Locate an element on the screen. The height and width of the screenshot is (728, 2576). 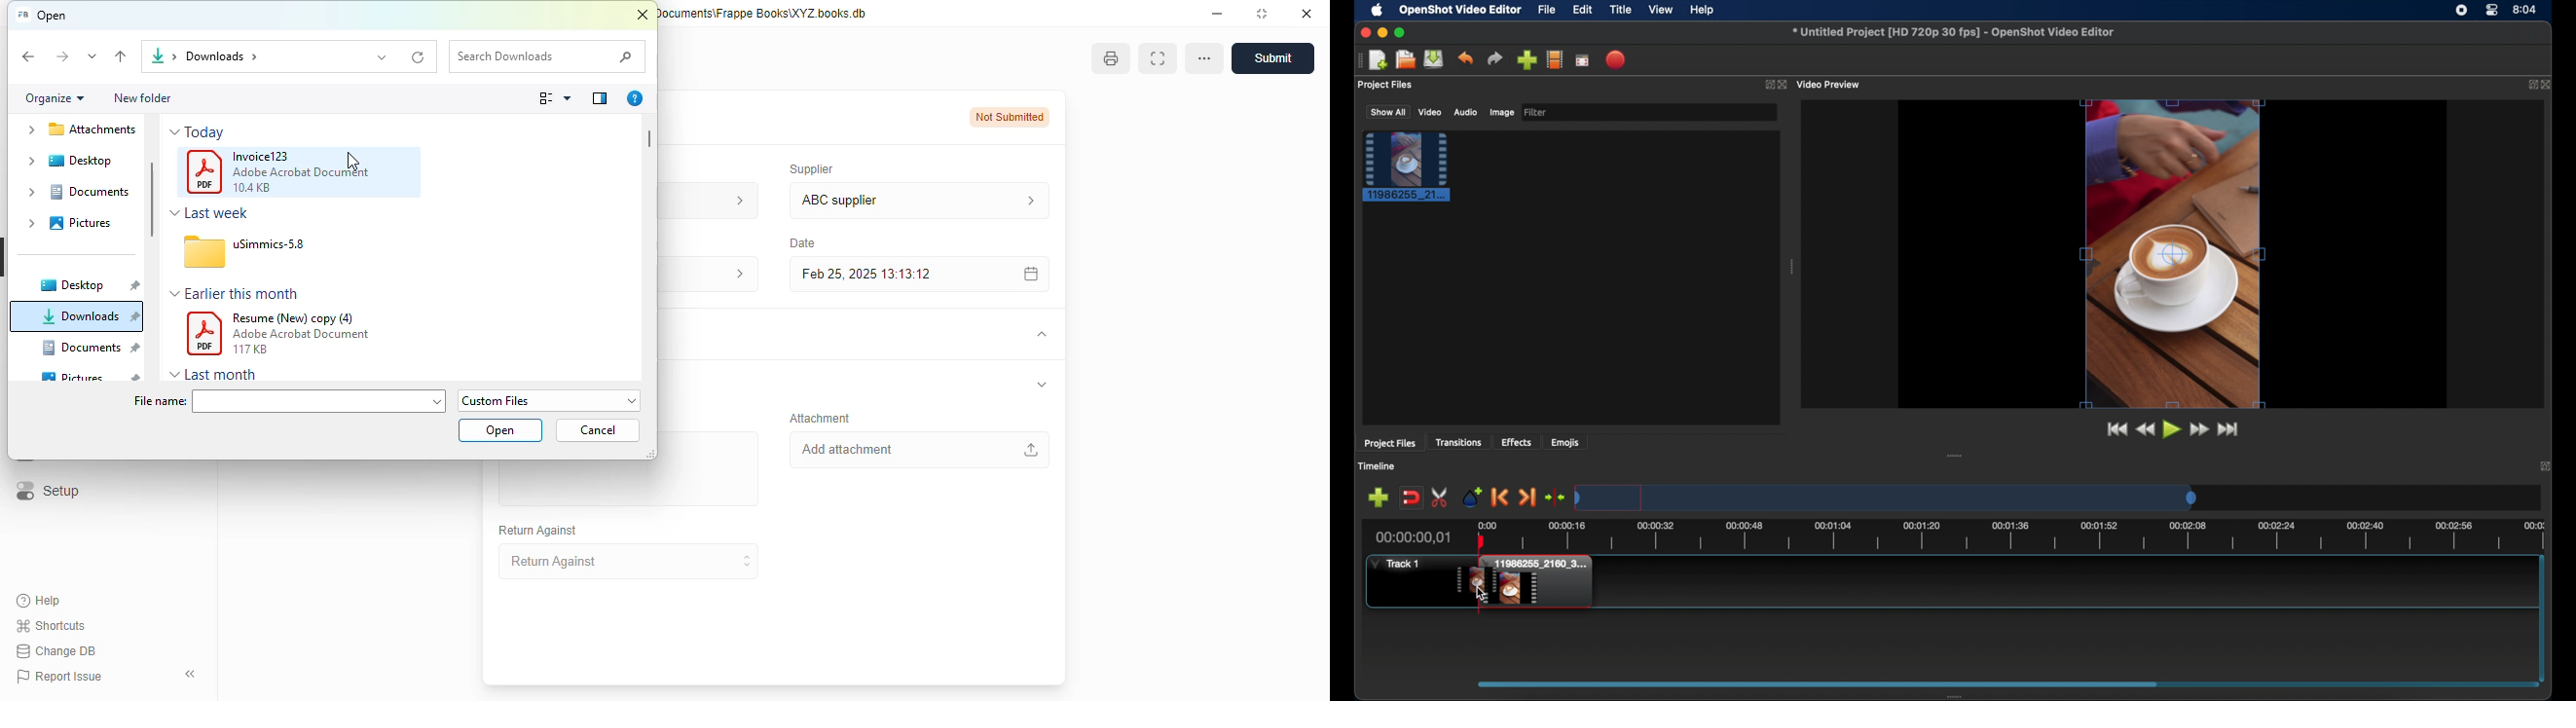
change your view is located at coordinates (556, 98).